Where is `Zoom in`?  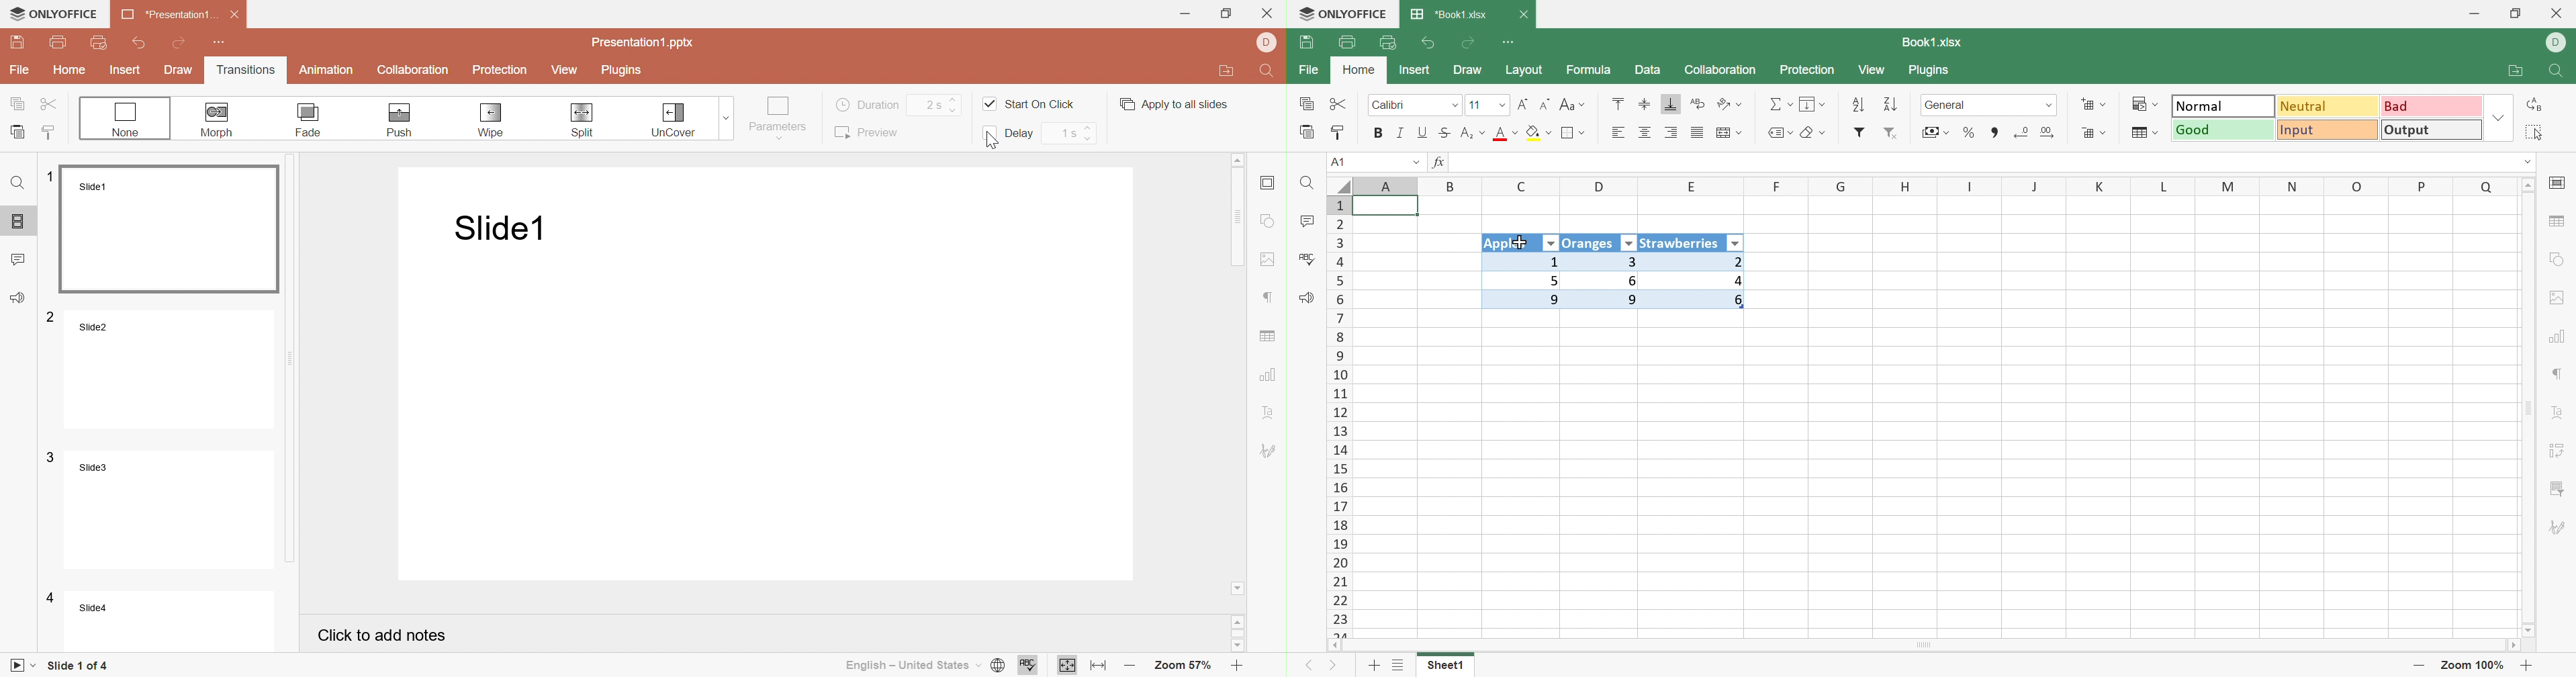 Zoom in is located at coordinates (1238, 668).